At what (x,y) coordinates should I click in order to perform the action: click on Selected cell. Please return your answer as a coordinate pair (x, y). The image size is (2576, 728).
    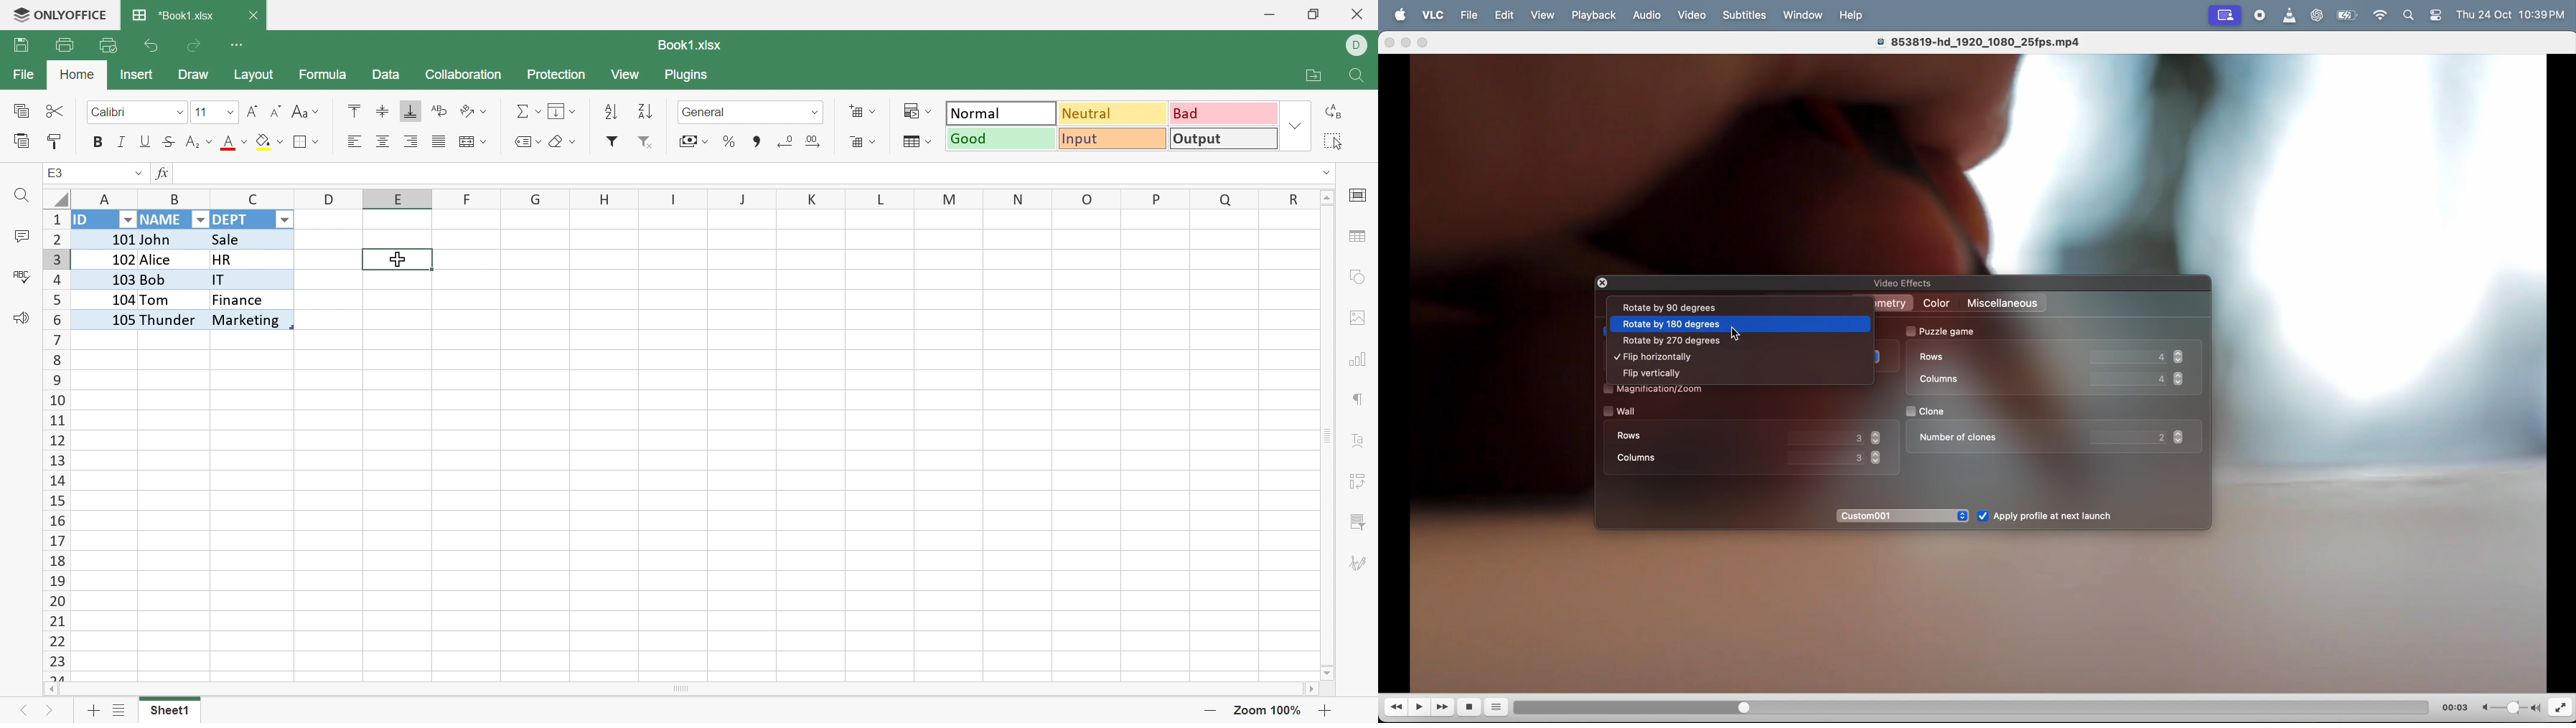
    Looking at the image, I should click on (399, 261).